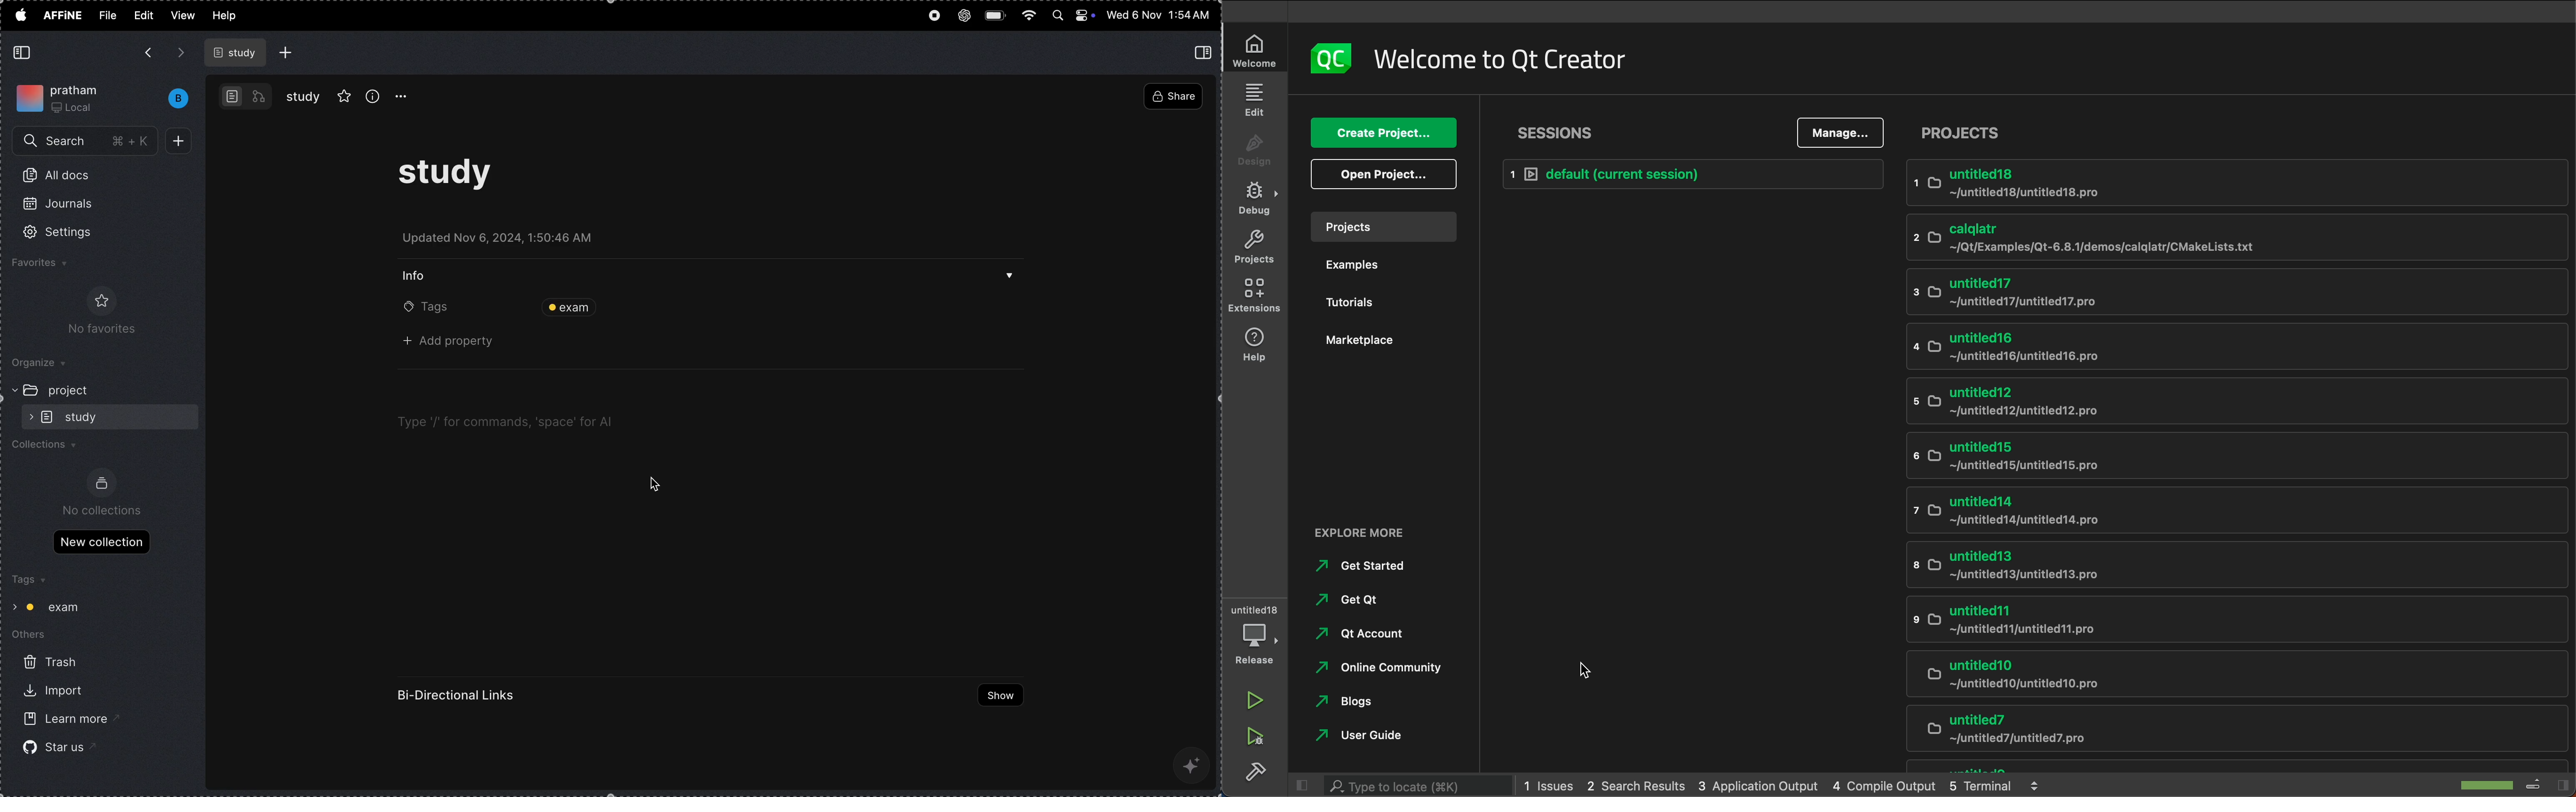  Describe the element at coordinates (780, 307) in the screenshot. I see `add tag` at that location.